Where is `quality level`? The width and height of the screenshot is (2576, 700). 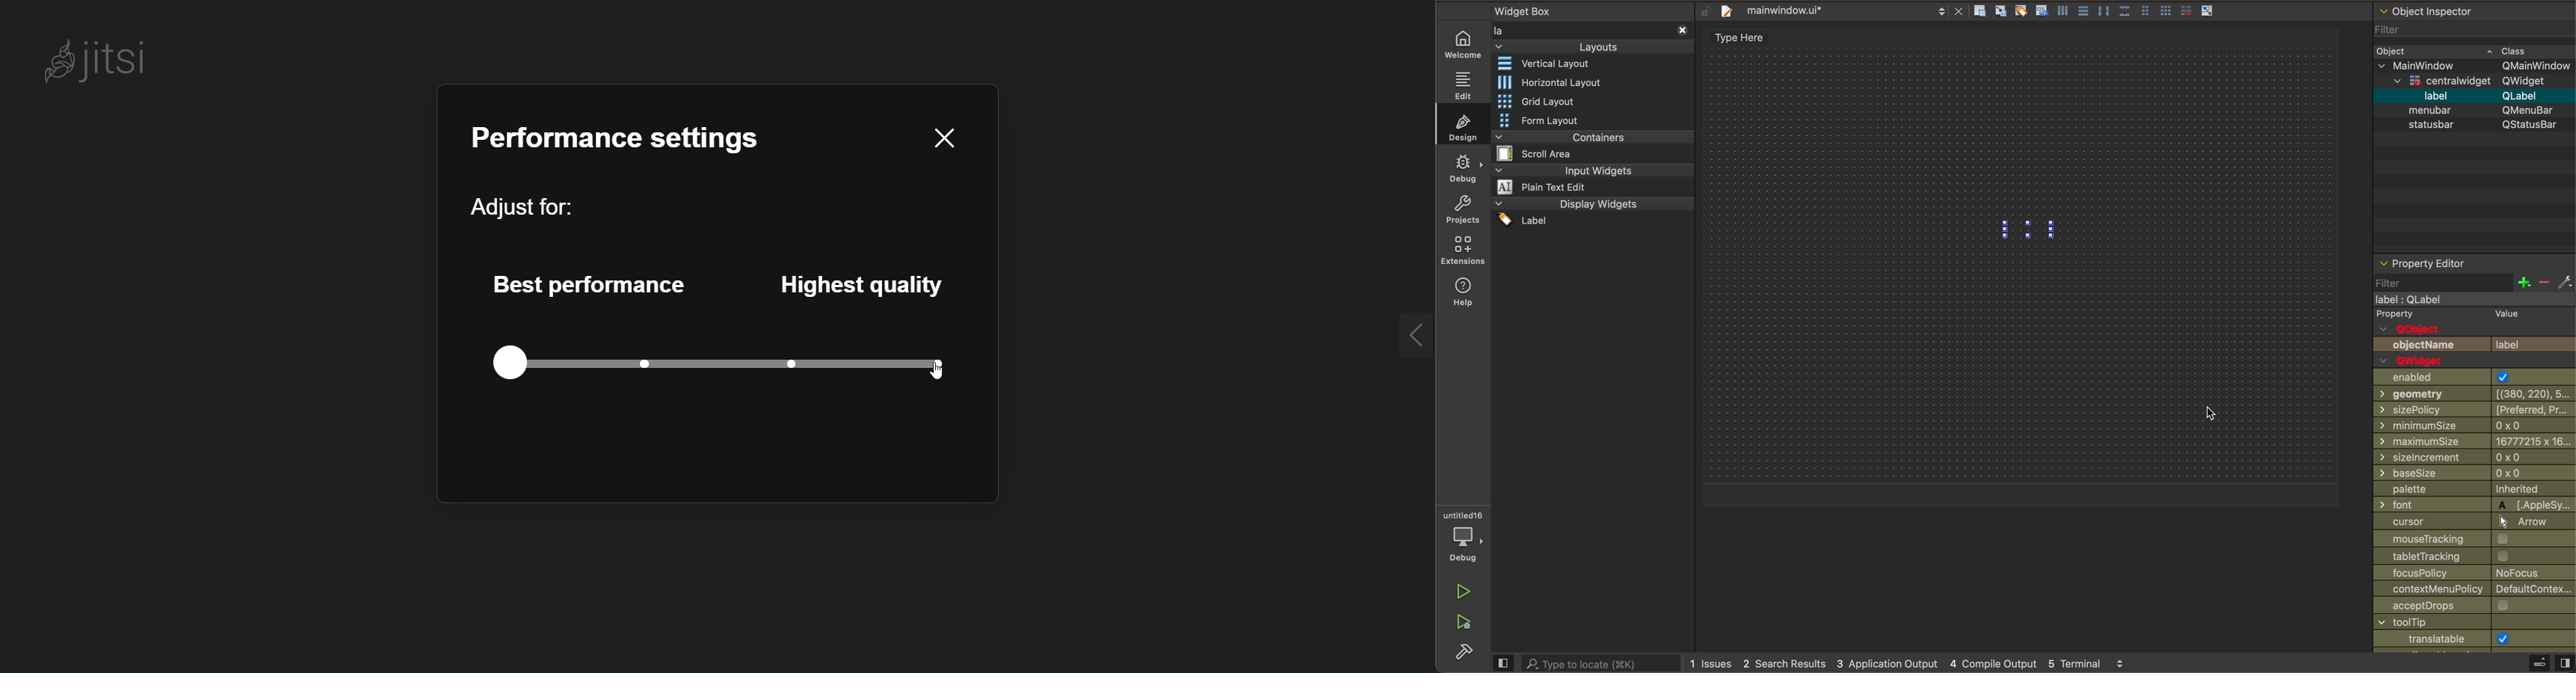
quality level is located at coordinates (754, 363).